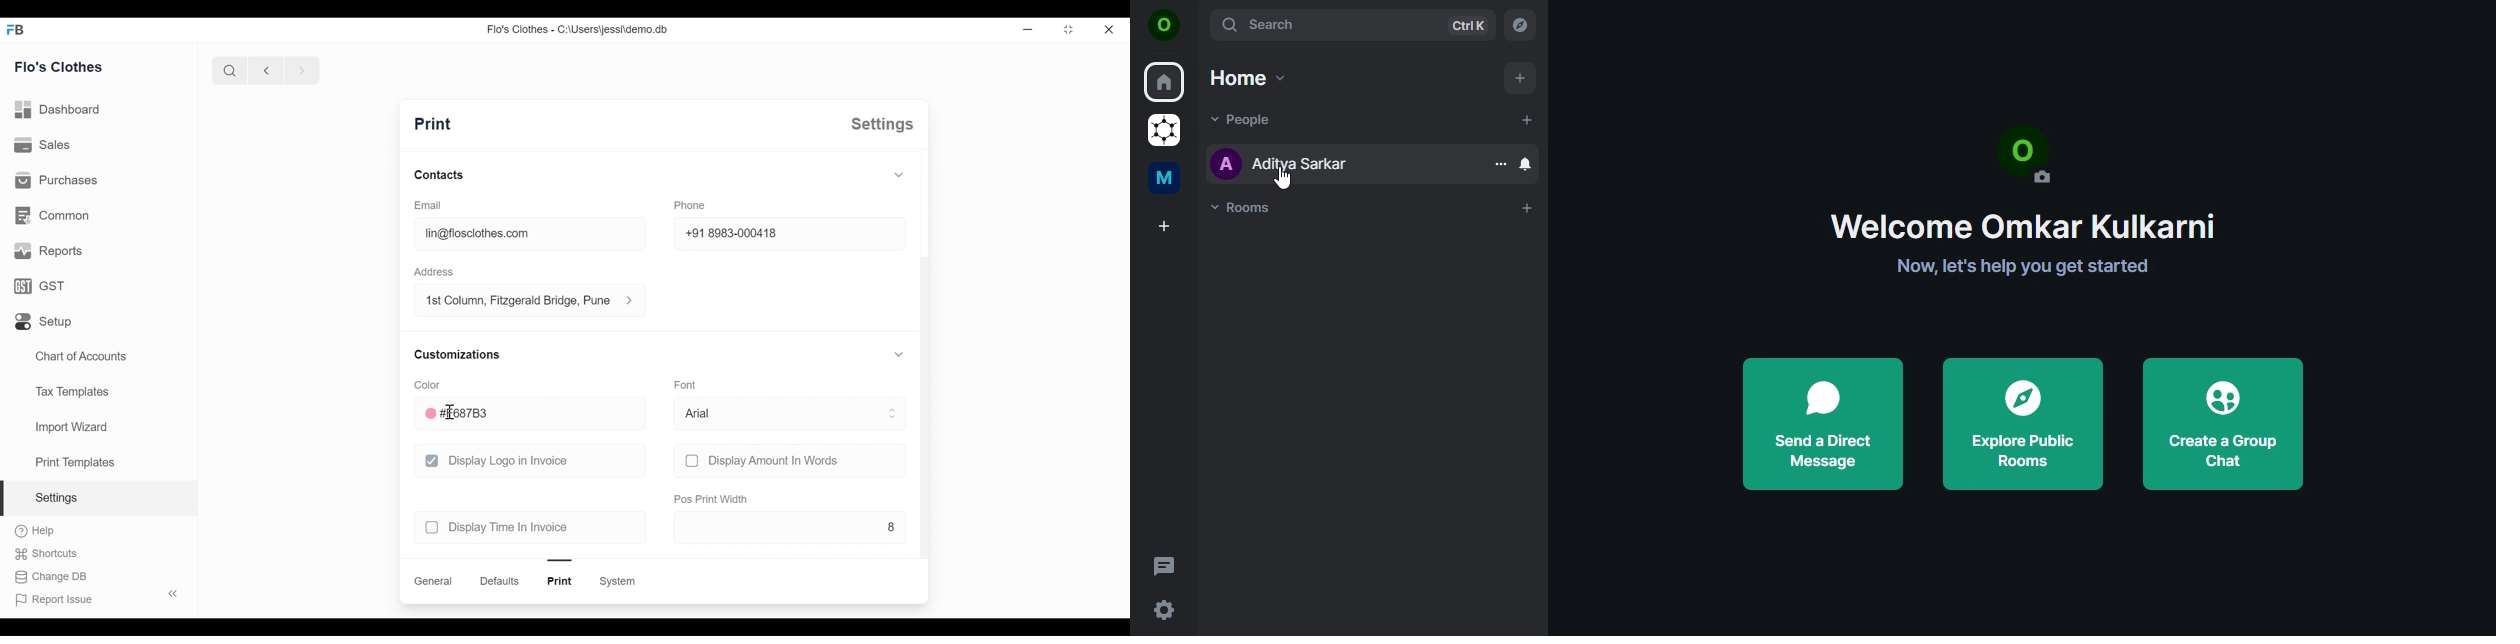  I want to click on email, so click(429, 205).